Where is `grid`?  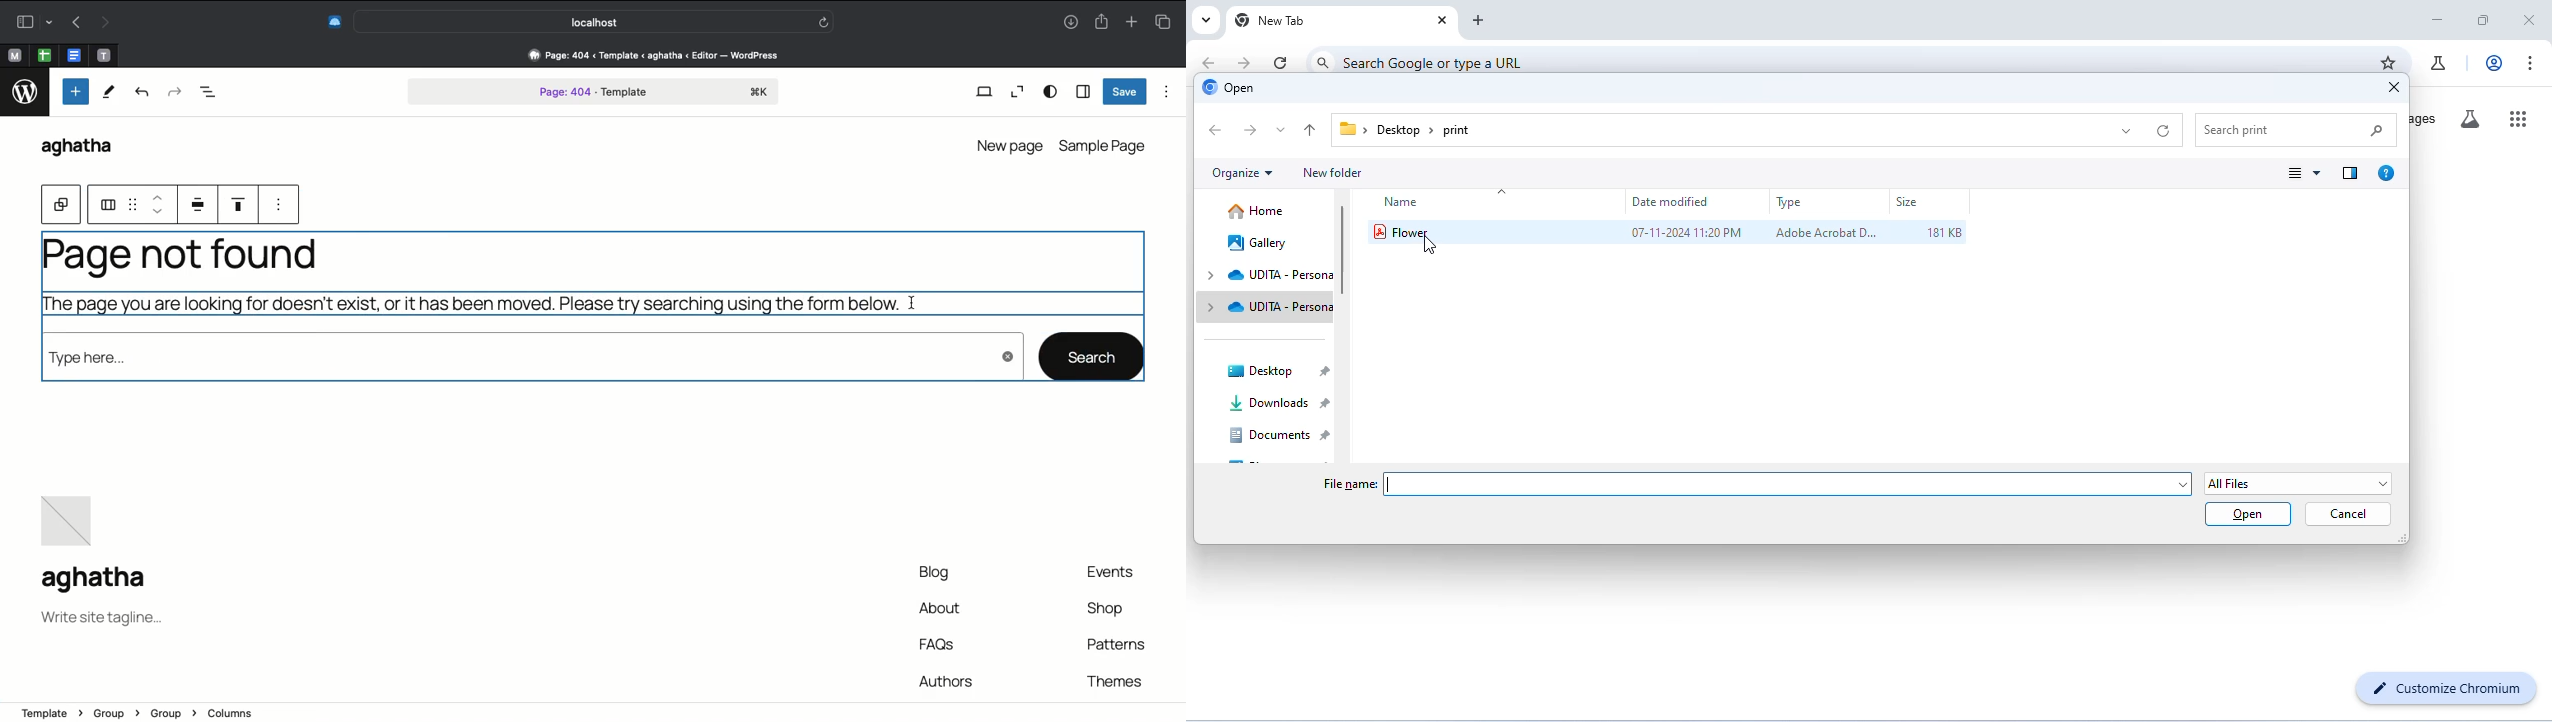 grid is located at coordinates (132, 203).